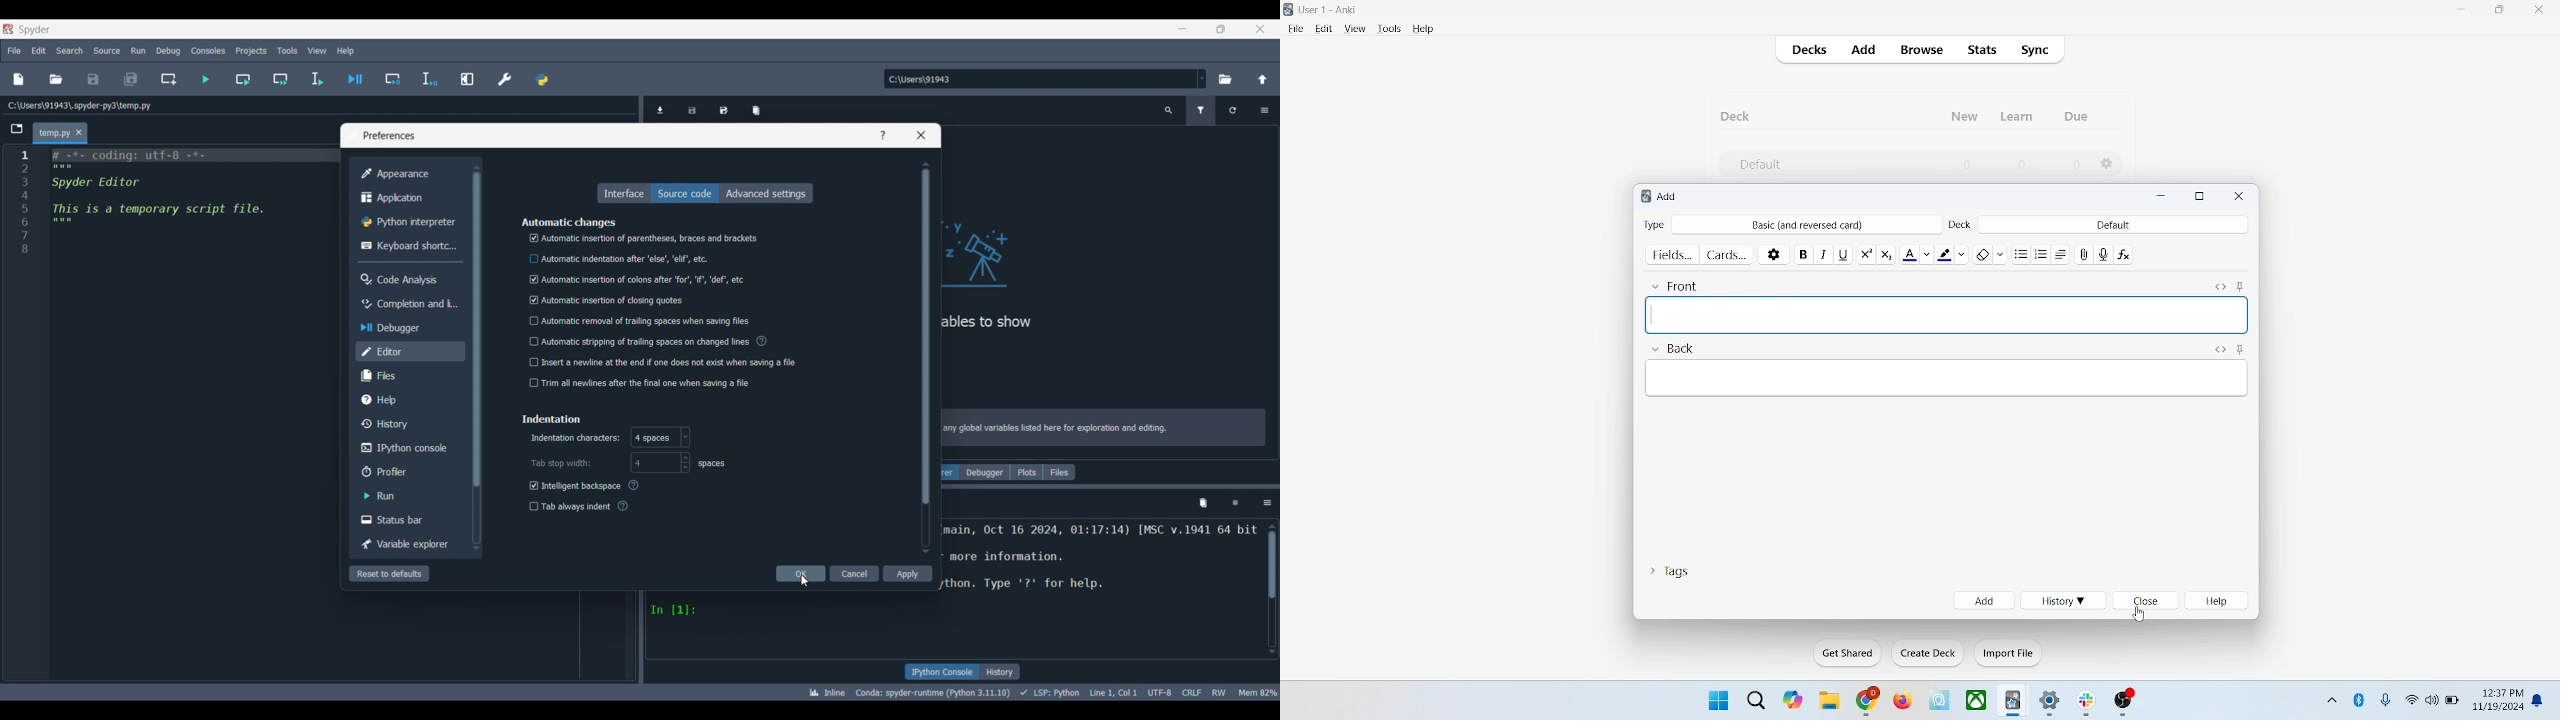  Describe the element at coordinates (643, 383) in the screenshot. I see `trim all newlines after the final one when saving a file` at that location.